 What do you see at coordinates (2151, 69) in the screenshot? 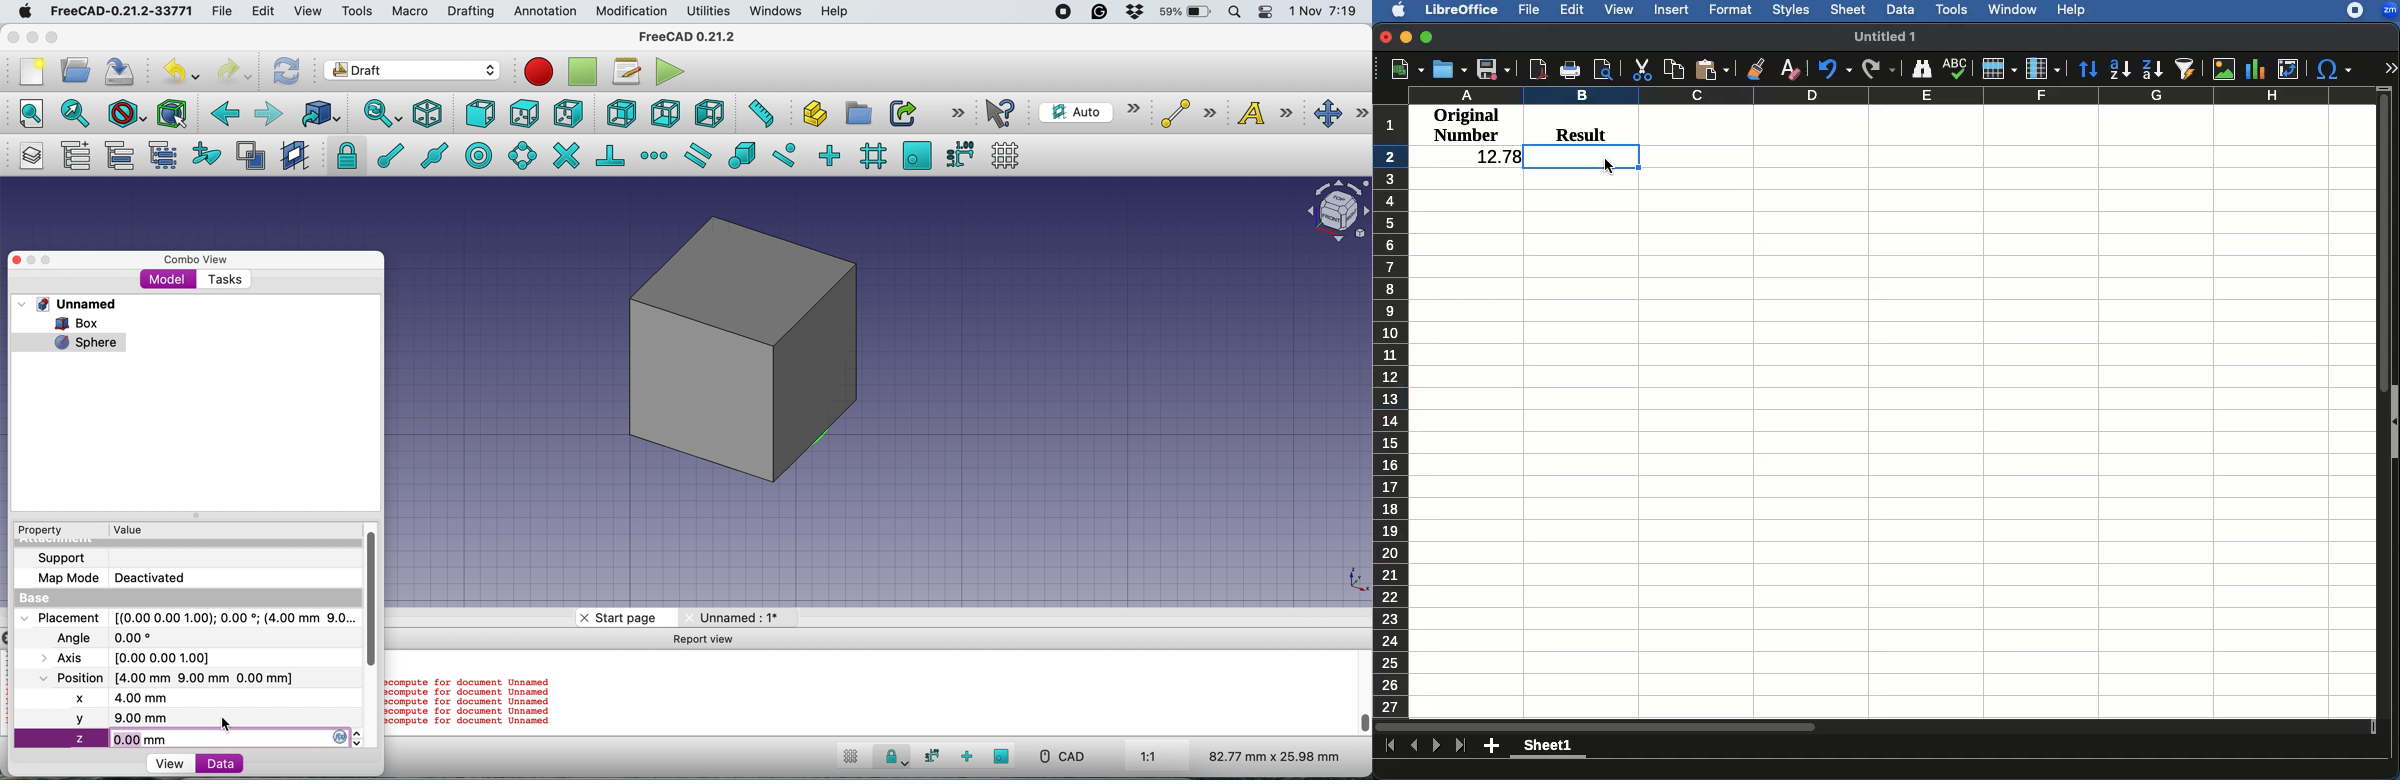
I see `Descending ` at bounding box center [2151, 69].